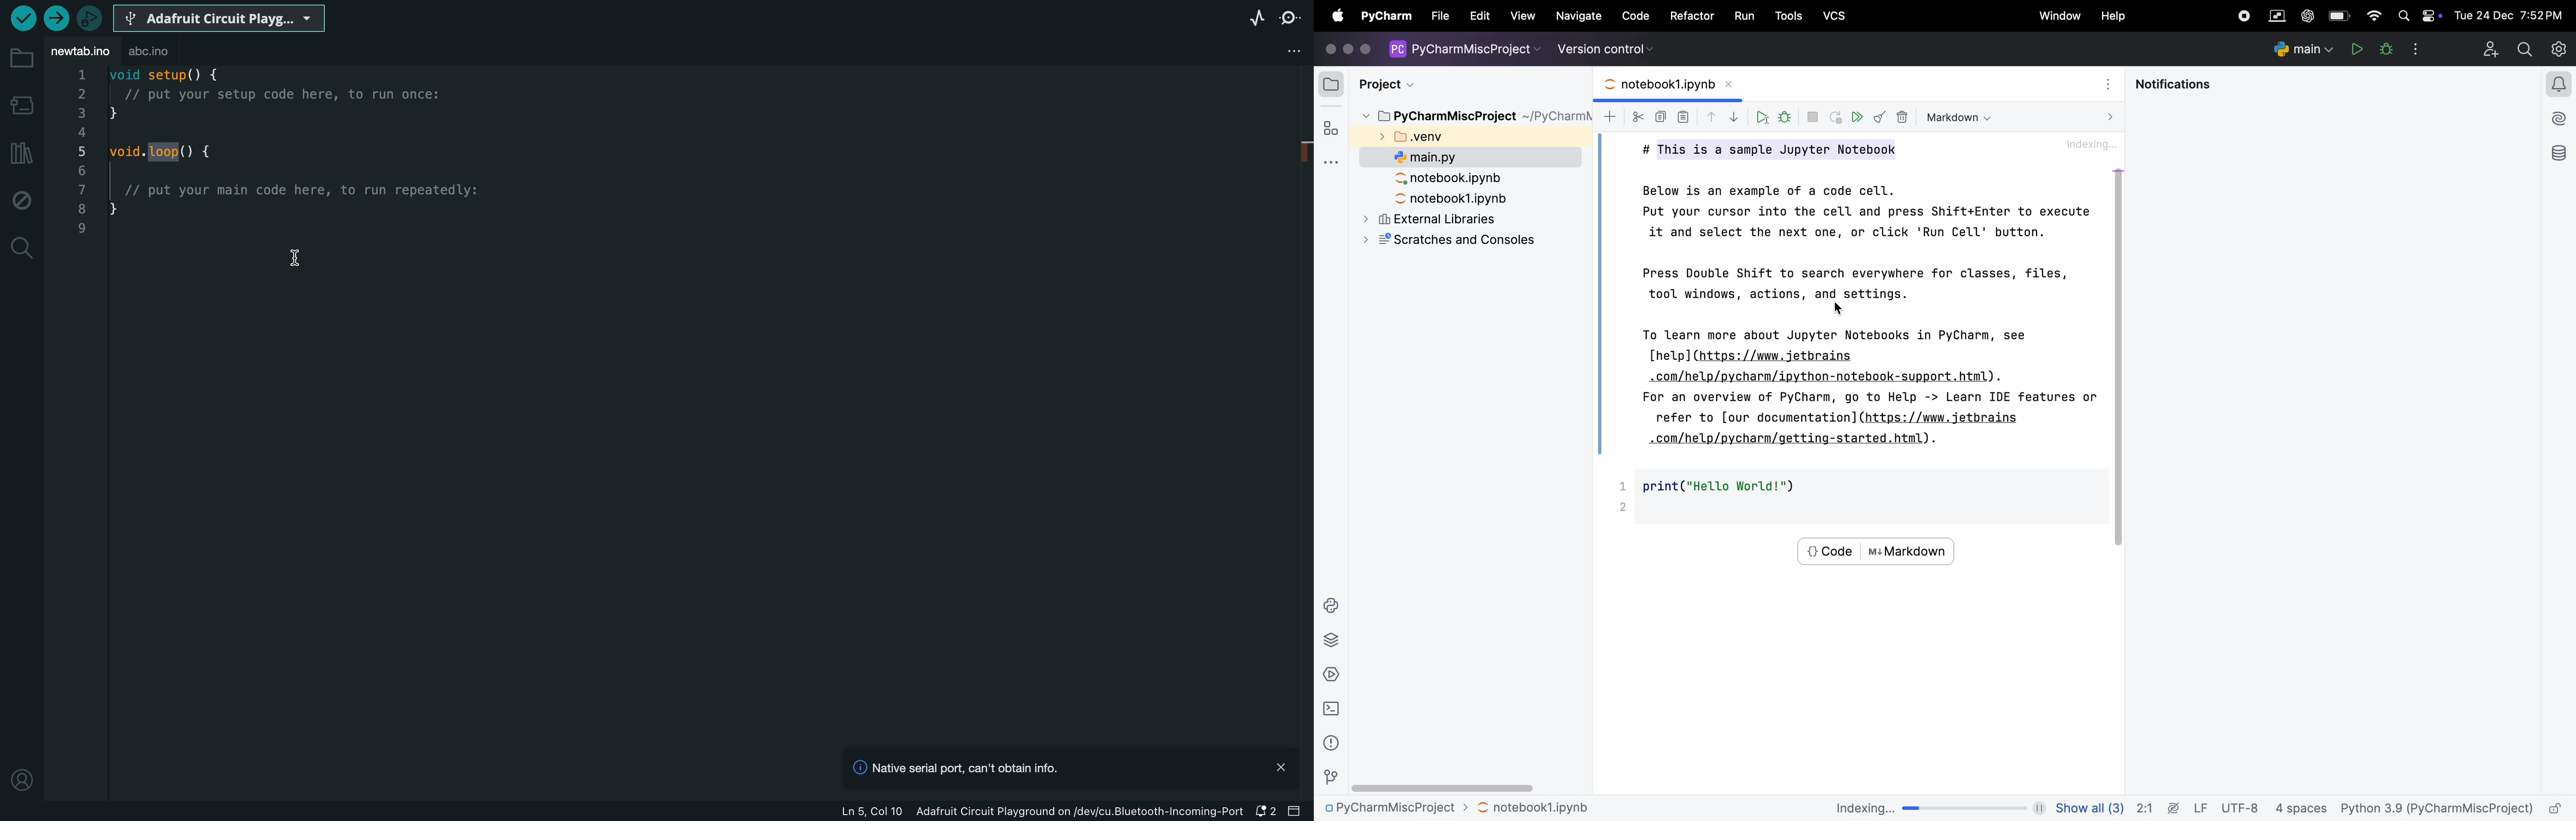 Image resolution: width=2576 pixels, height=840 pixels. Describe the element at coordinates (2416, 13) in the screenshot. I see `apple widgets` at that location.